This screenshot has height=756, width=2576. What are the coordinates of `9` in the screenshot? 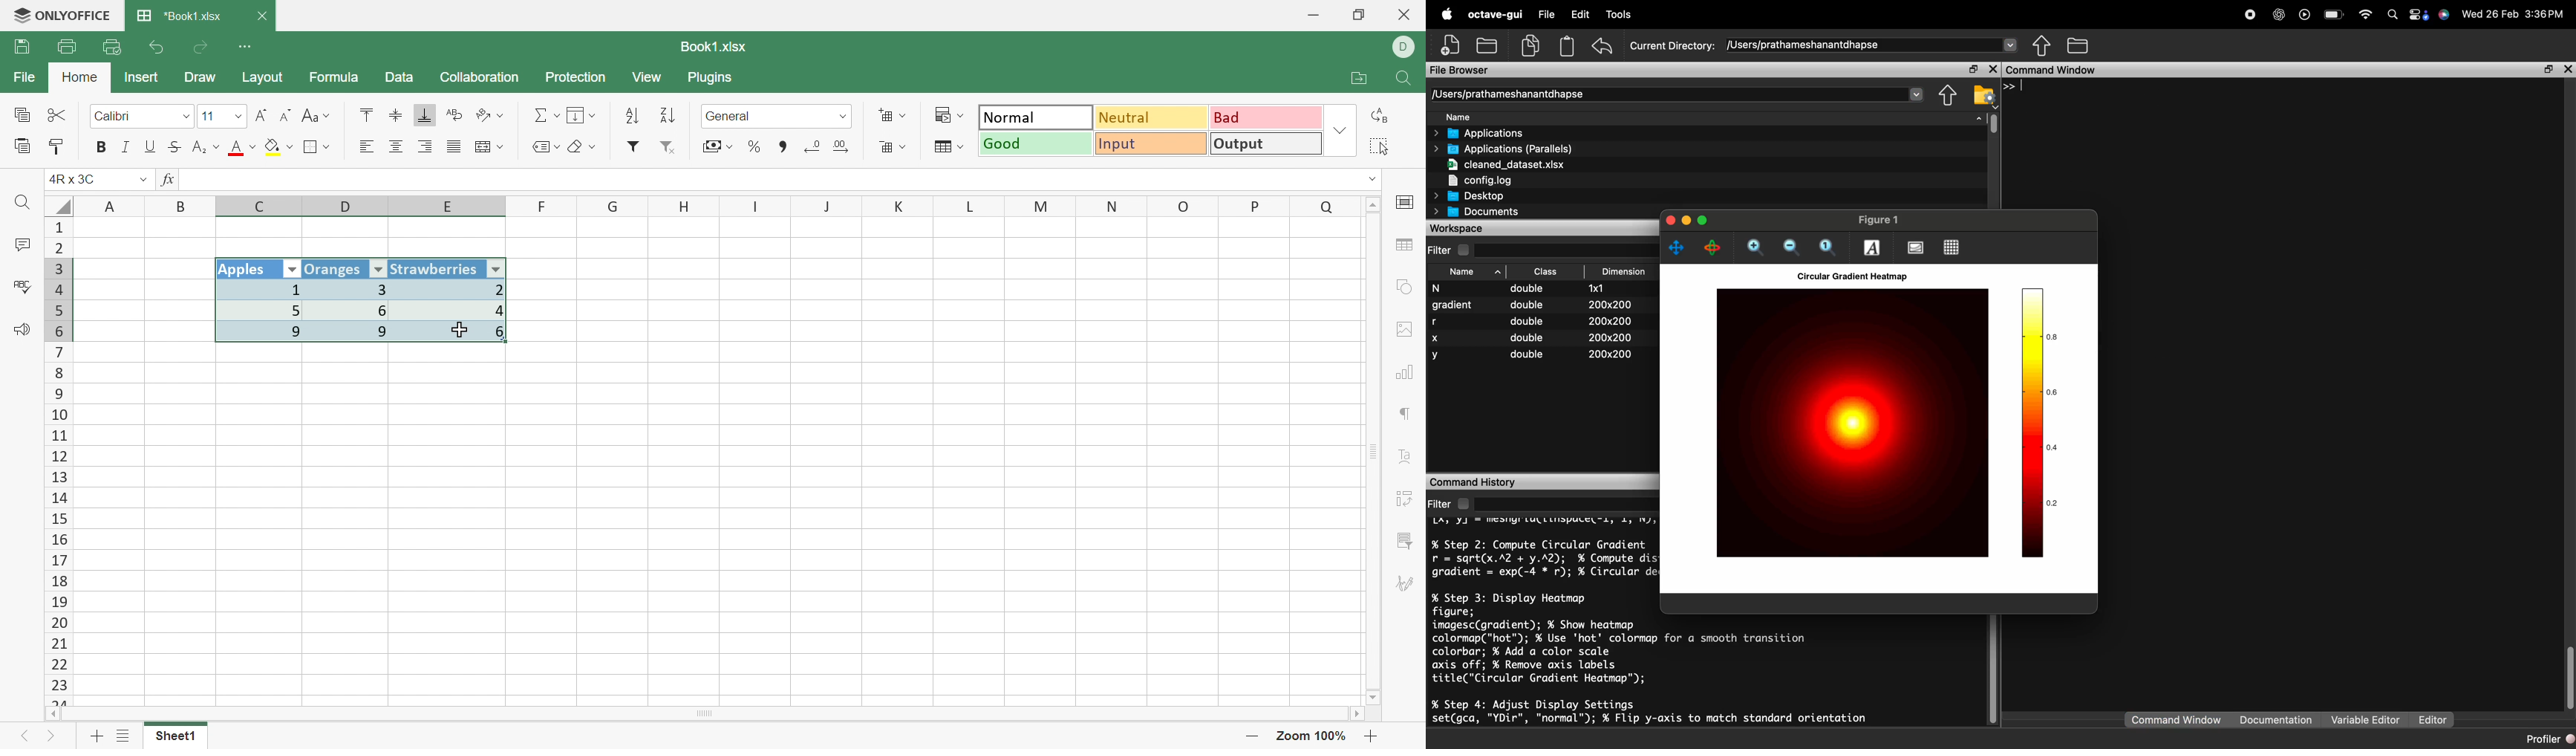 It's located at (263, 334).